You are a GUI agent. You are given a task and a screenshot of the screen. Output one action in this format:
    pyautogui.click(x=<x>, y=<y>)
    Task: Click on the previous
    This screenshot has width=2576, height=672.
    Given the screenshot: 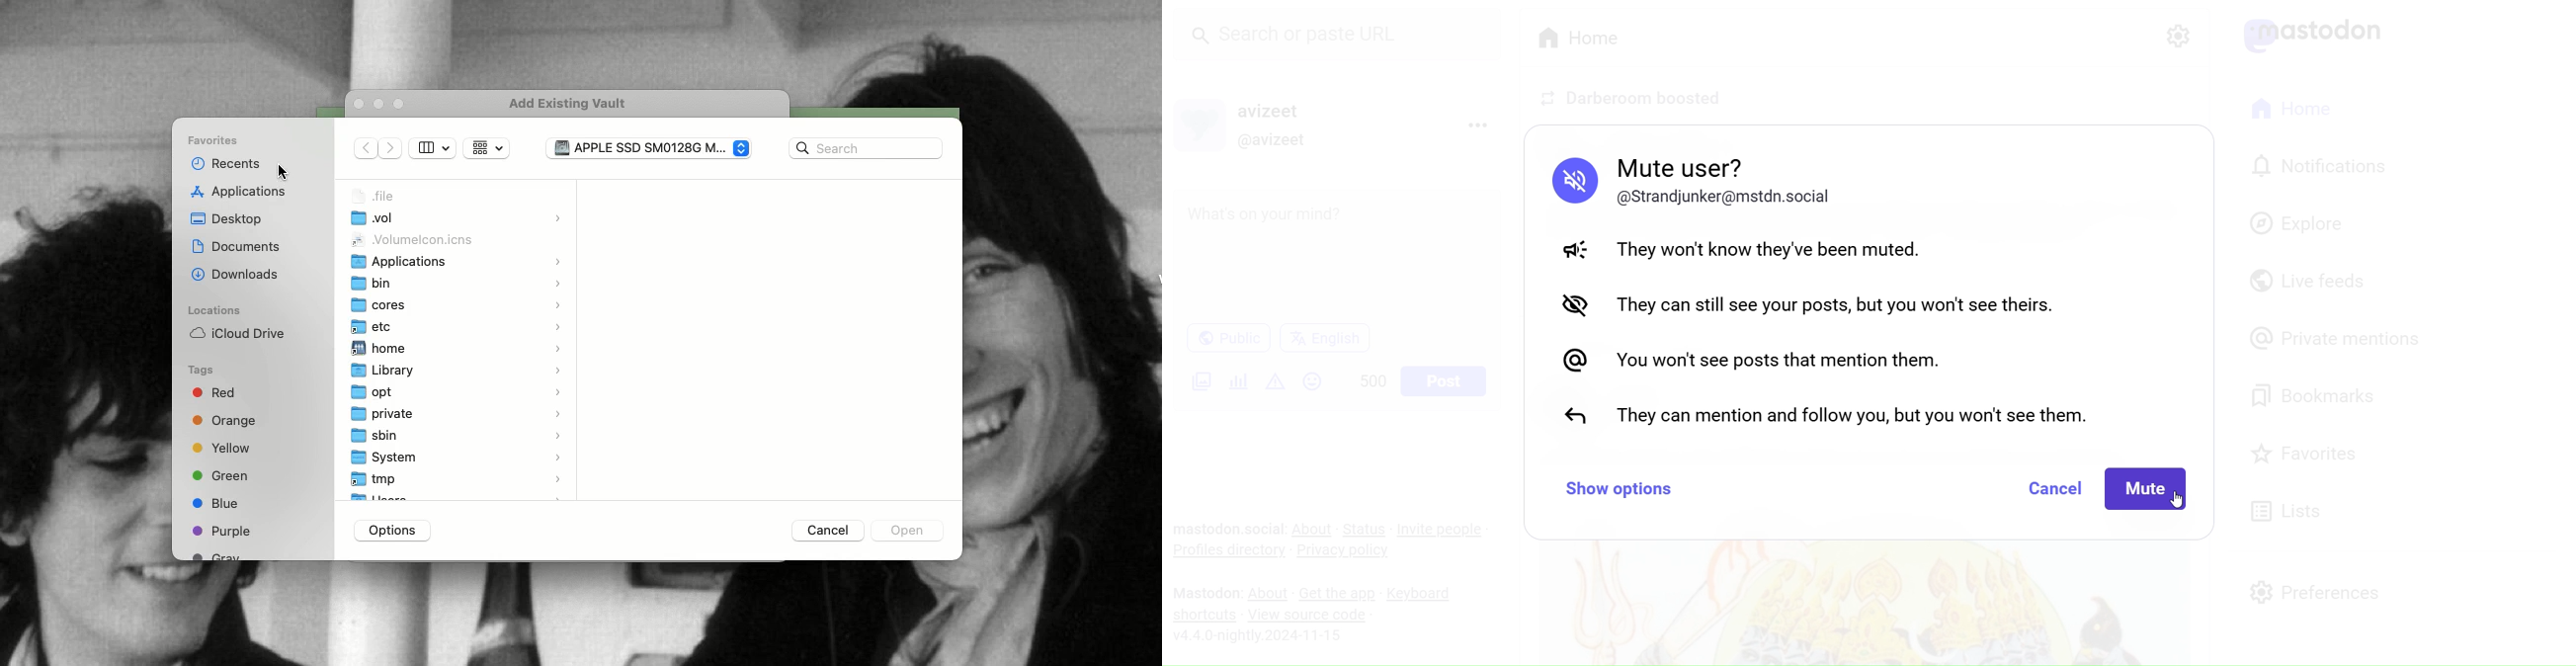 What is the action you would take?
    pyautogui.click(x=367, y=150)
    